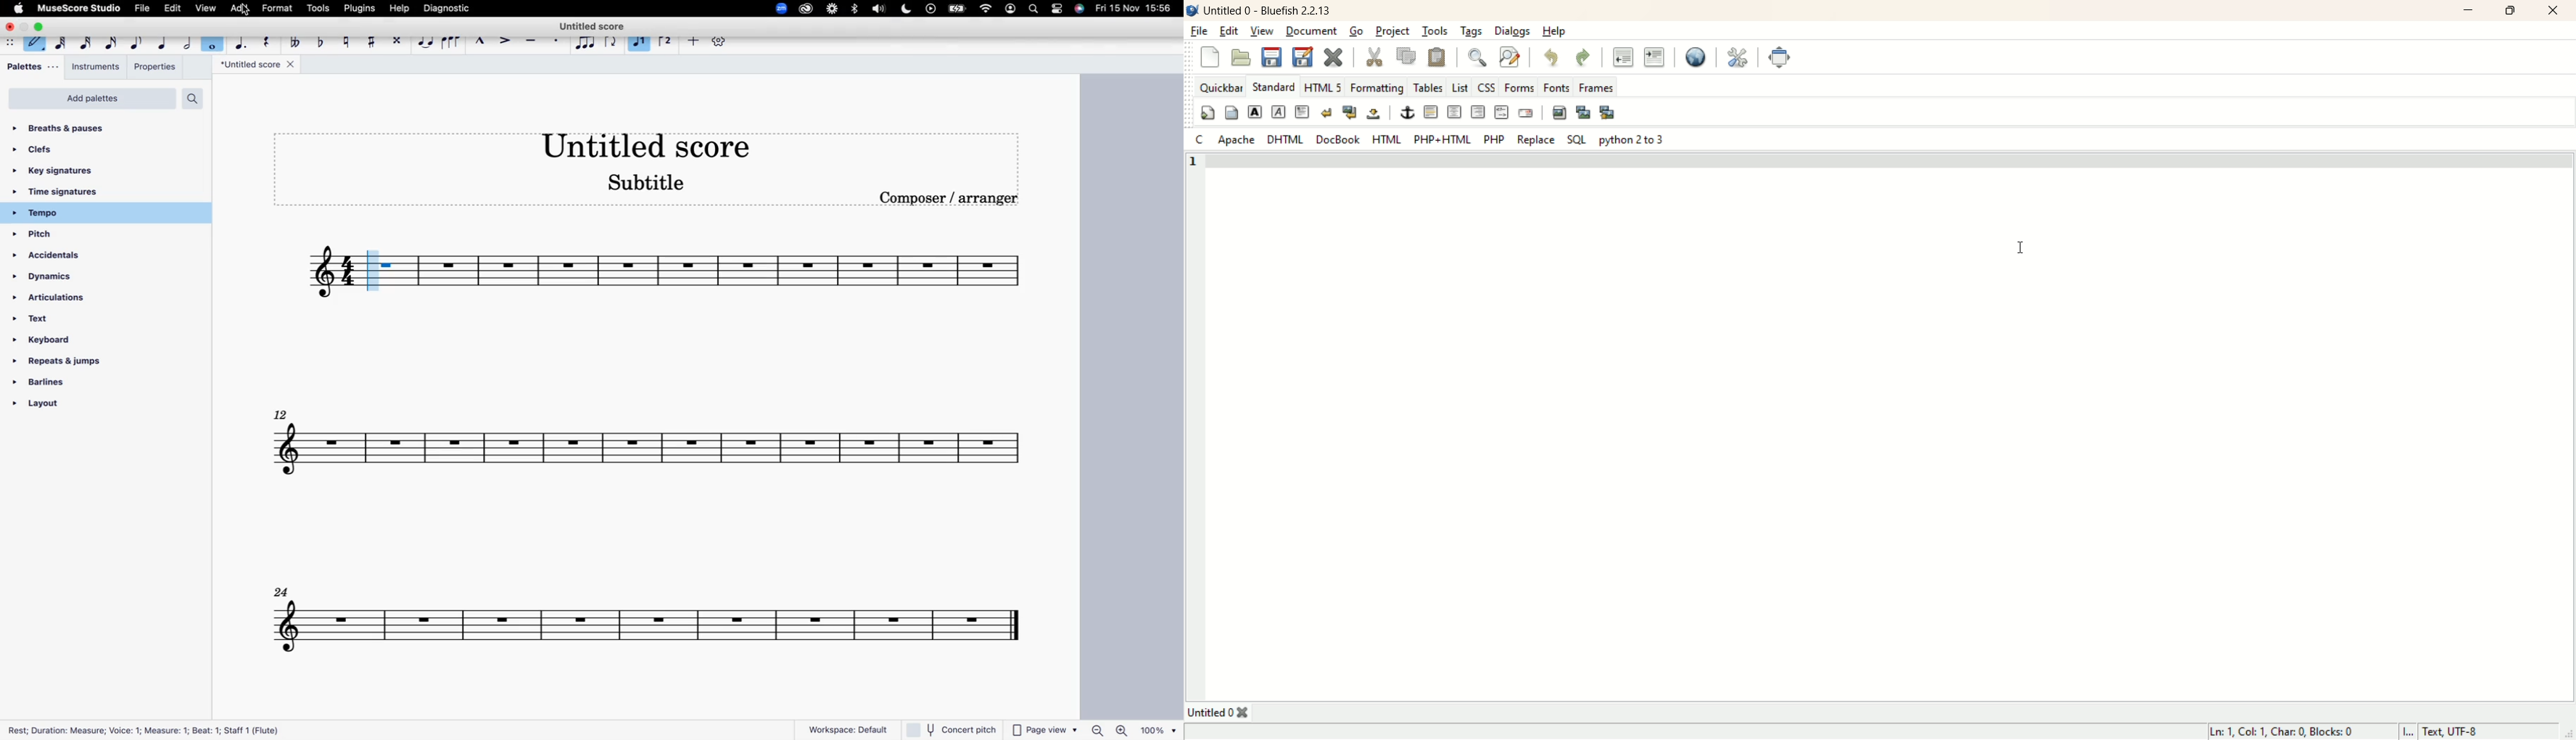 This screenshot has height=756, width=2576. What do you see at coordinates (1326, 112) in the screenshot?
I see `break` at bounding box center [1326, 112].